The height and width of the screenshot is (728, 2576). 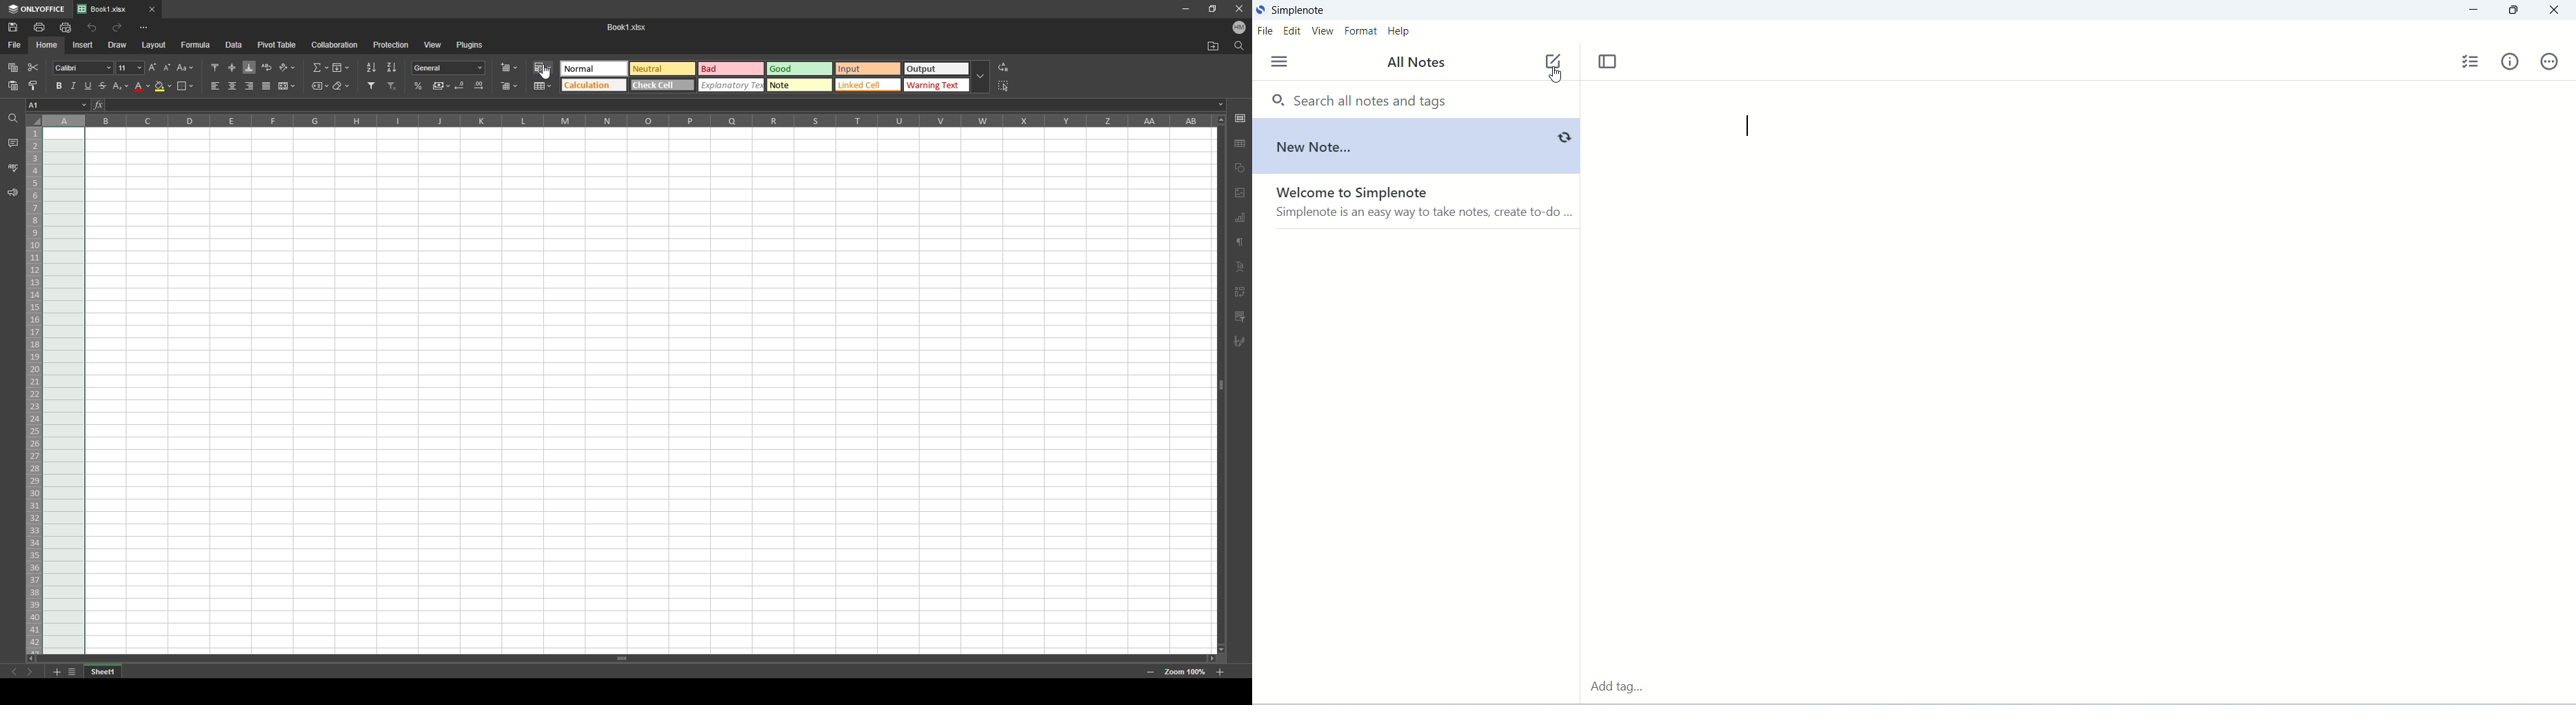 What do you see at coordinates (1558, 77) in the screenshot?
I see `cursor` at bounding box center [1558, 77].